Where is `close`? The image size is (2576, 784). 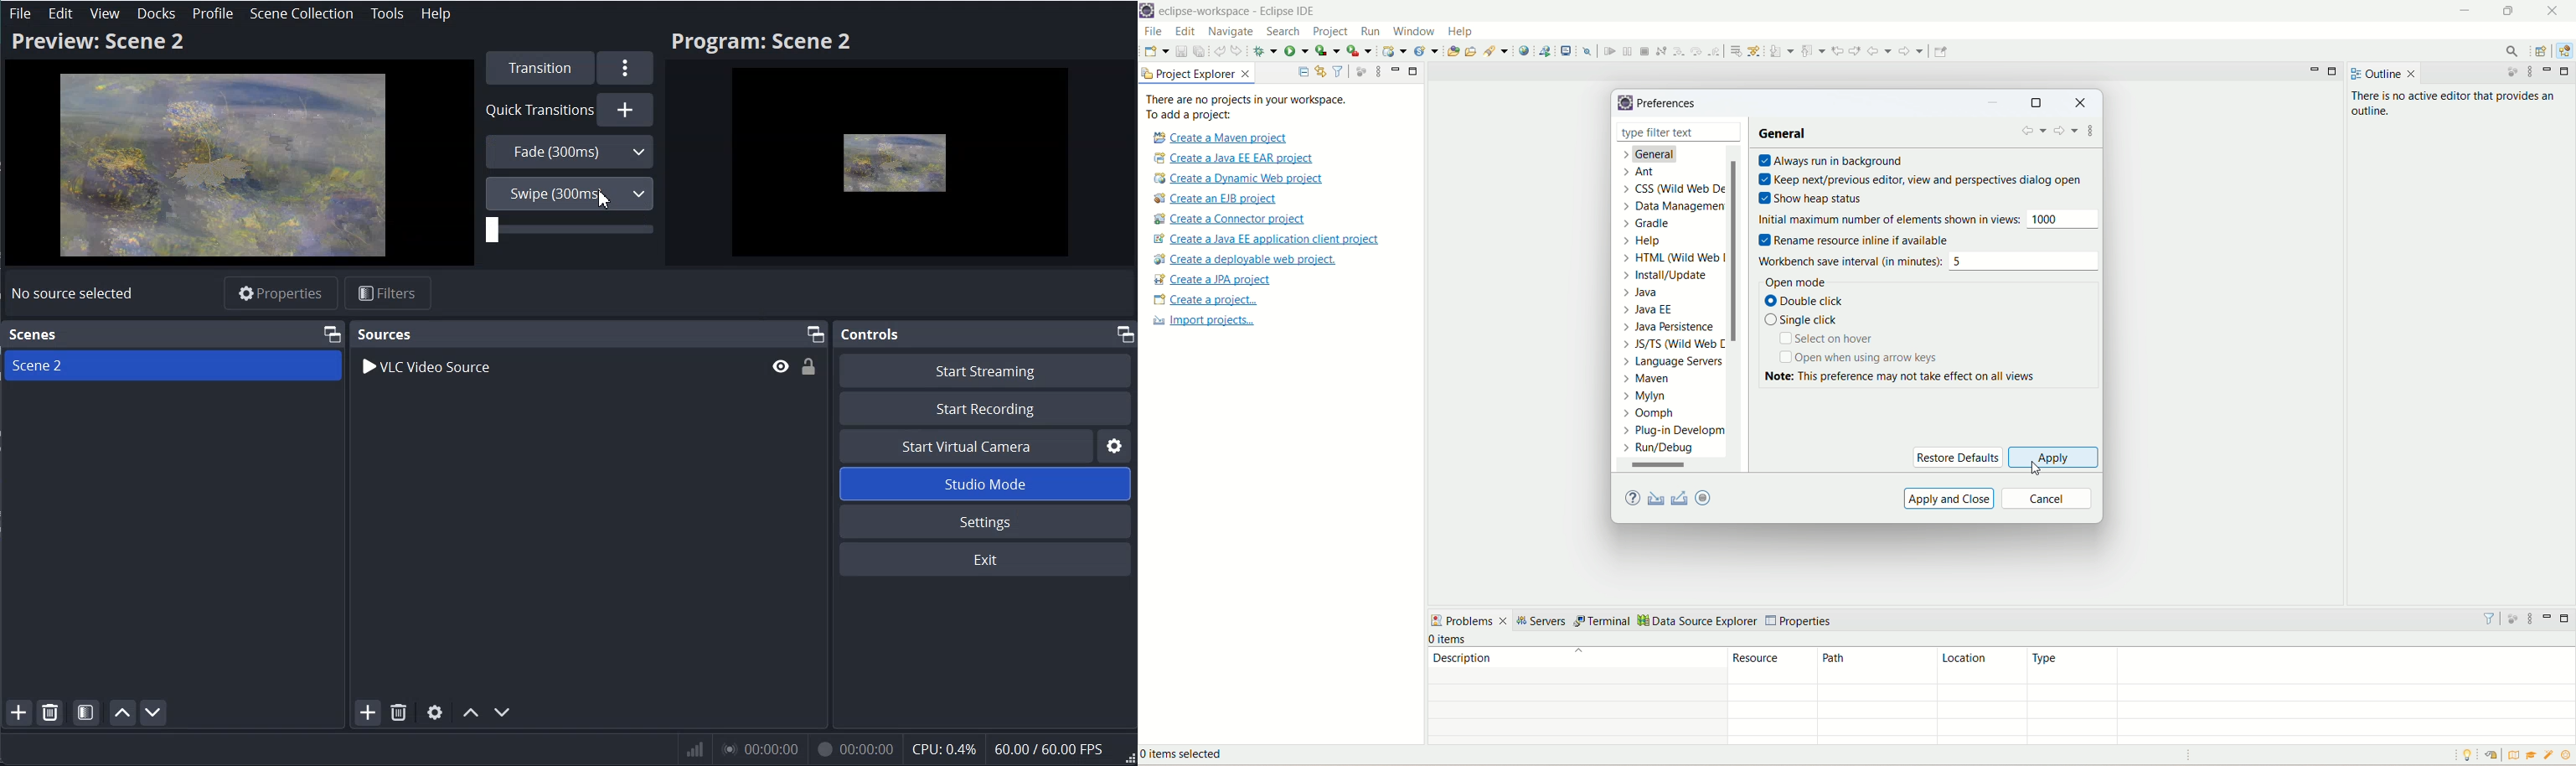
close is located at coordinates (2080, 104).